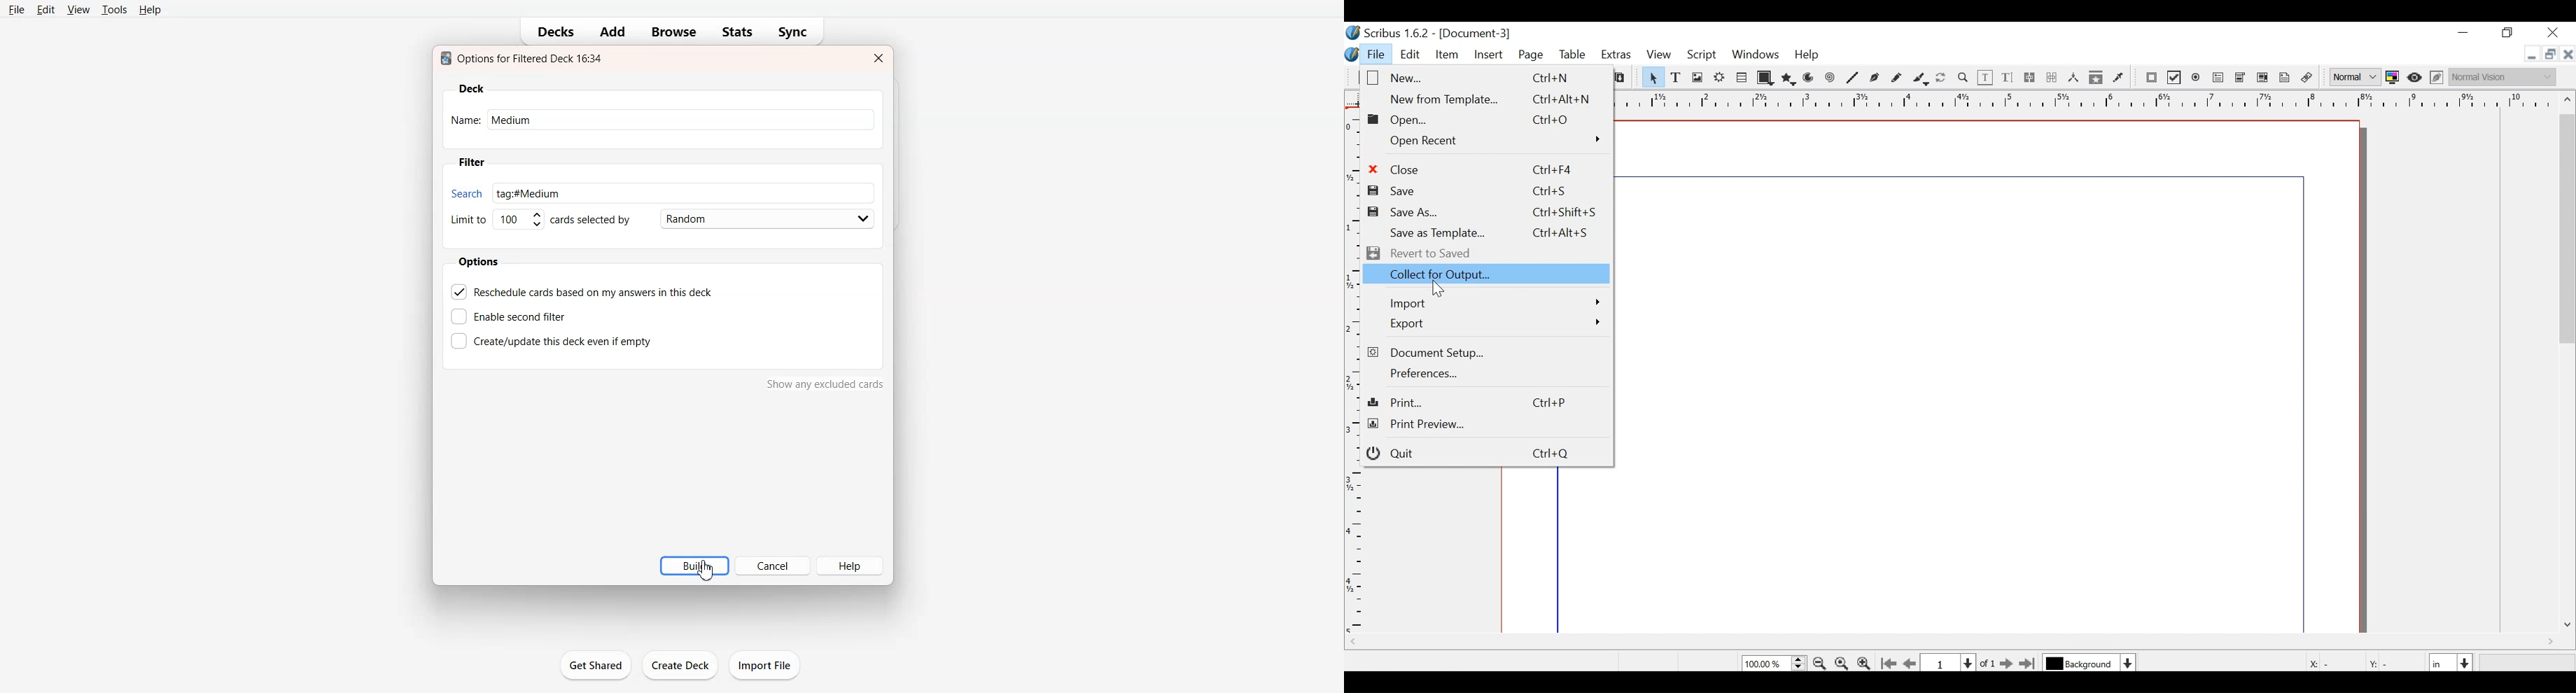  What do you see at coordinates (1842, 662) in the screenshot?
I see `Zoom to 100` at bounding box center [1842, 662].